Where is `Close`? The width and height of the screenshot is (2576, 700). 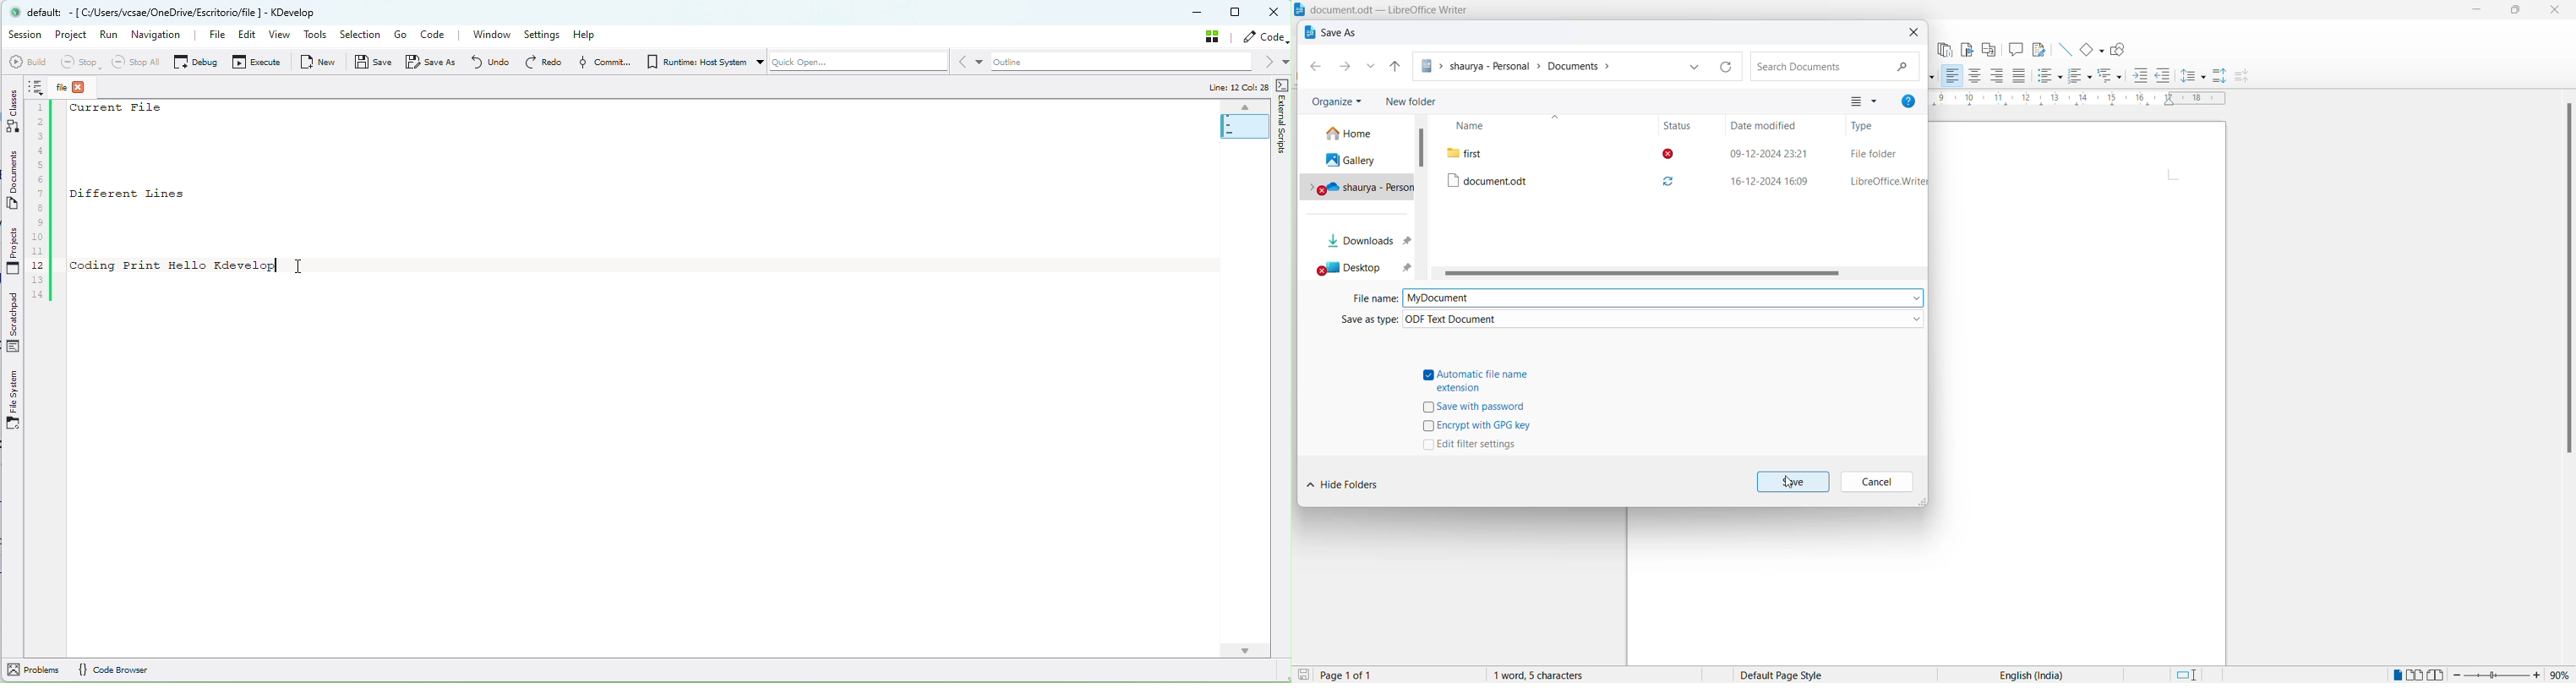 Close is located at coordinates (1912, 35).